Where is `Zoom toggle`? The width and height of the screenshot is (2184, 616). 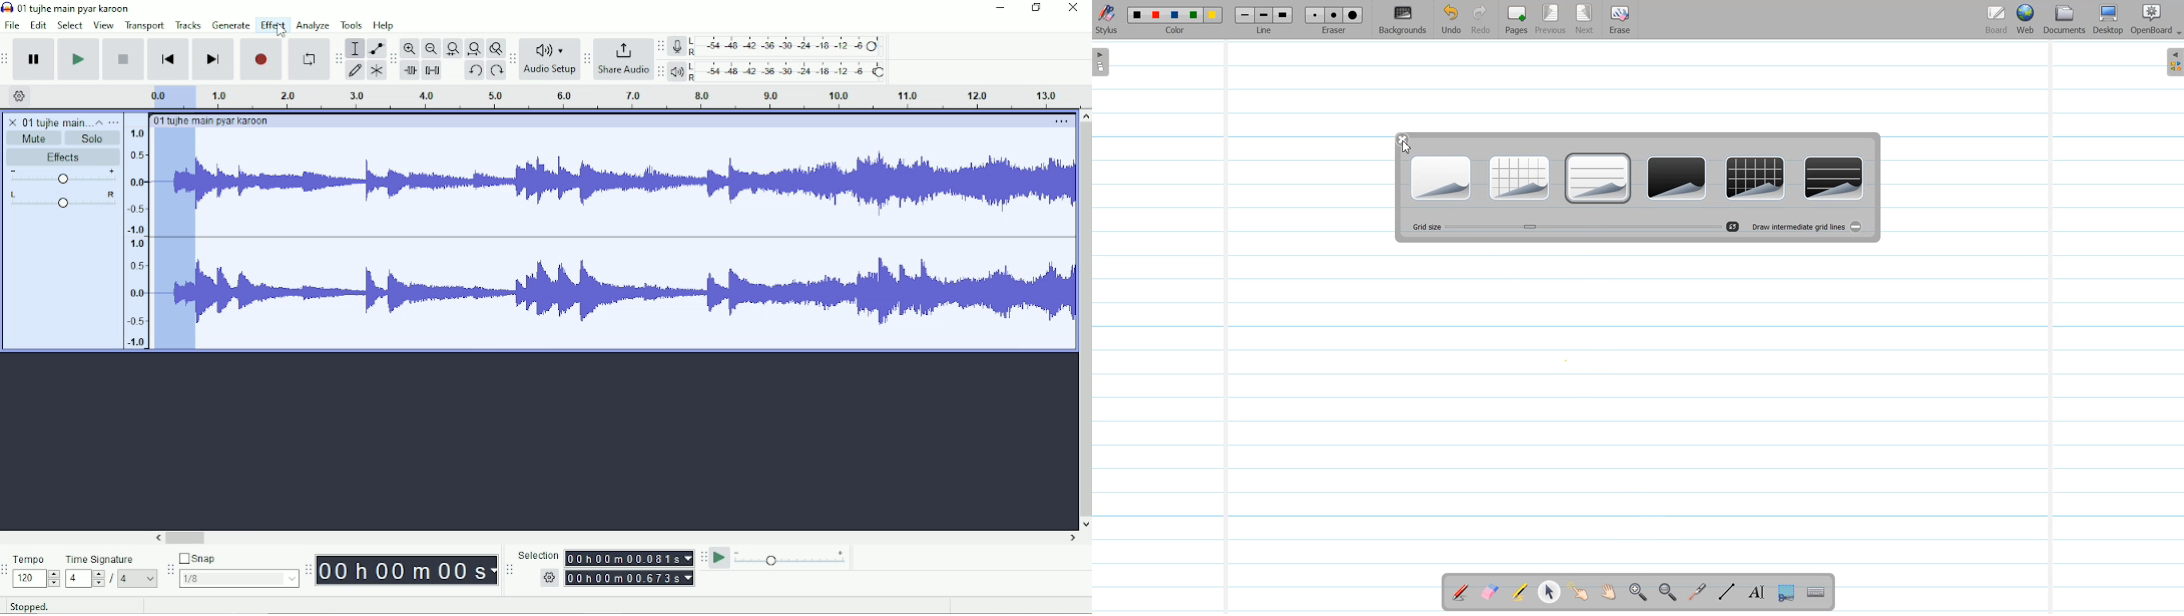
Zoom toggle is located at coordinates (495, 48).